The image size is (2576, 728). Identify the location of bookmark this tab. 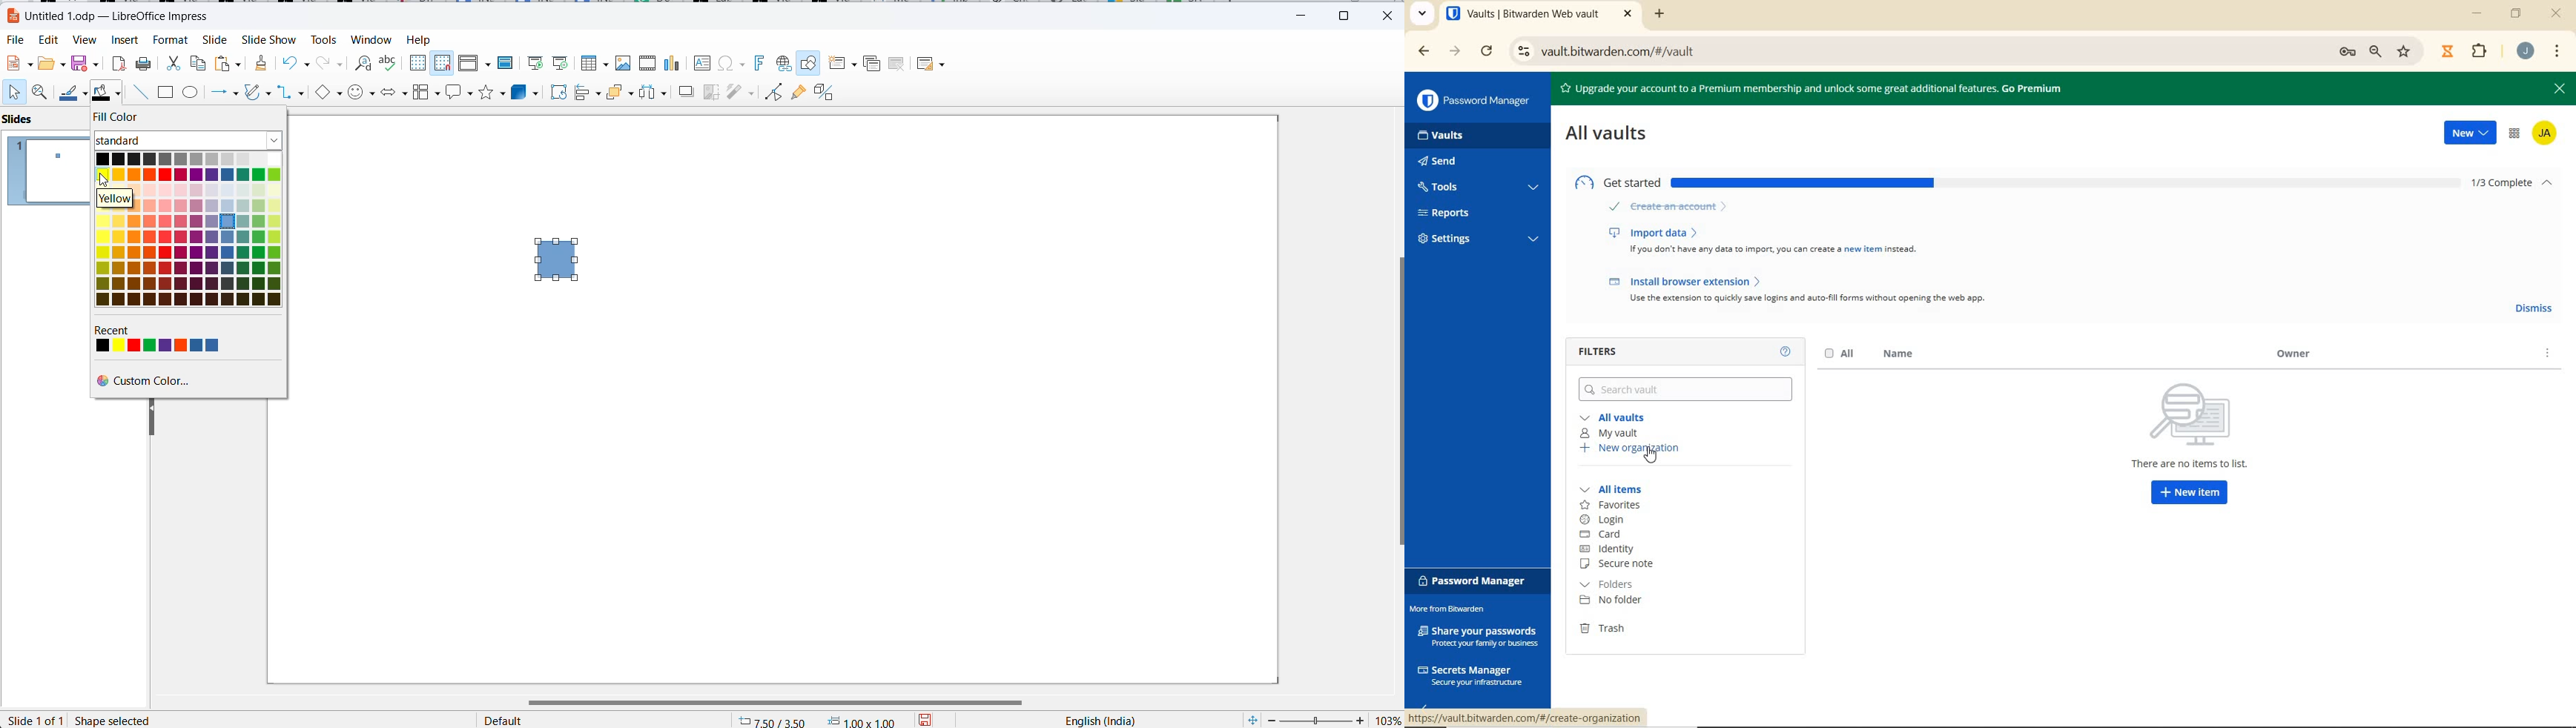
(2406, 50).